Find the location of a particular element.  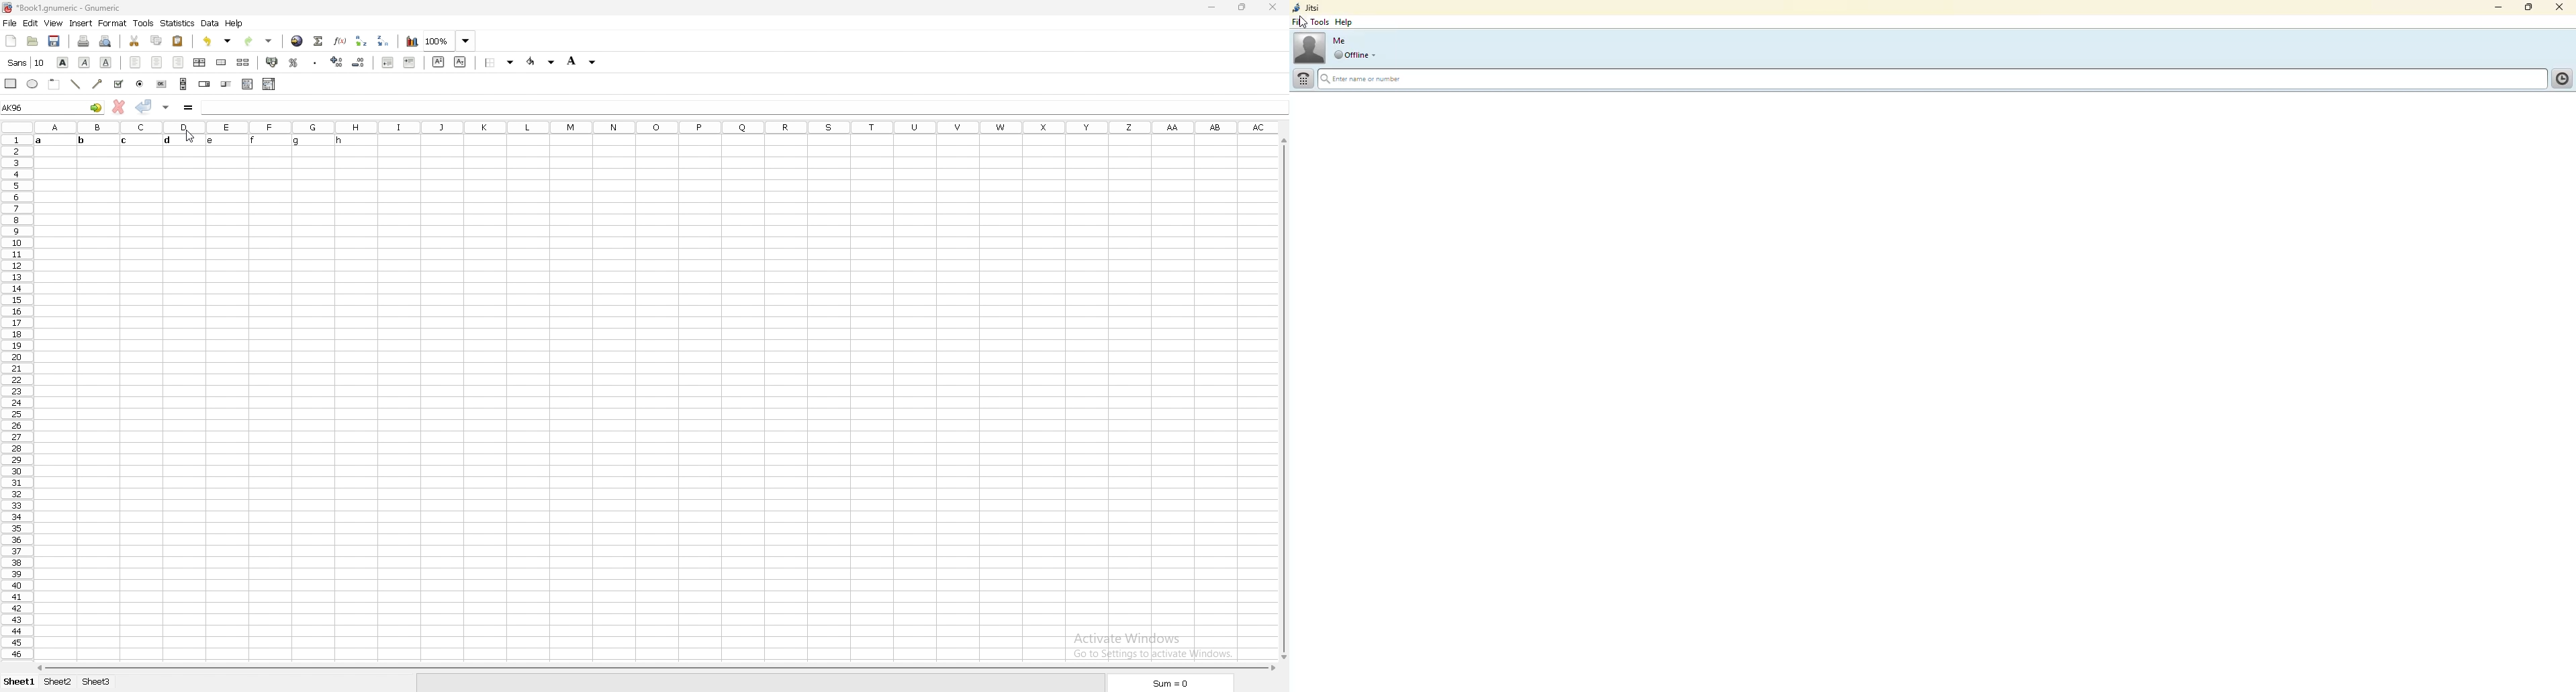

decrease decimal is located at coordinates (359, 62).